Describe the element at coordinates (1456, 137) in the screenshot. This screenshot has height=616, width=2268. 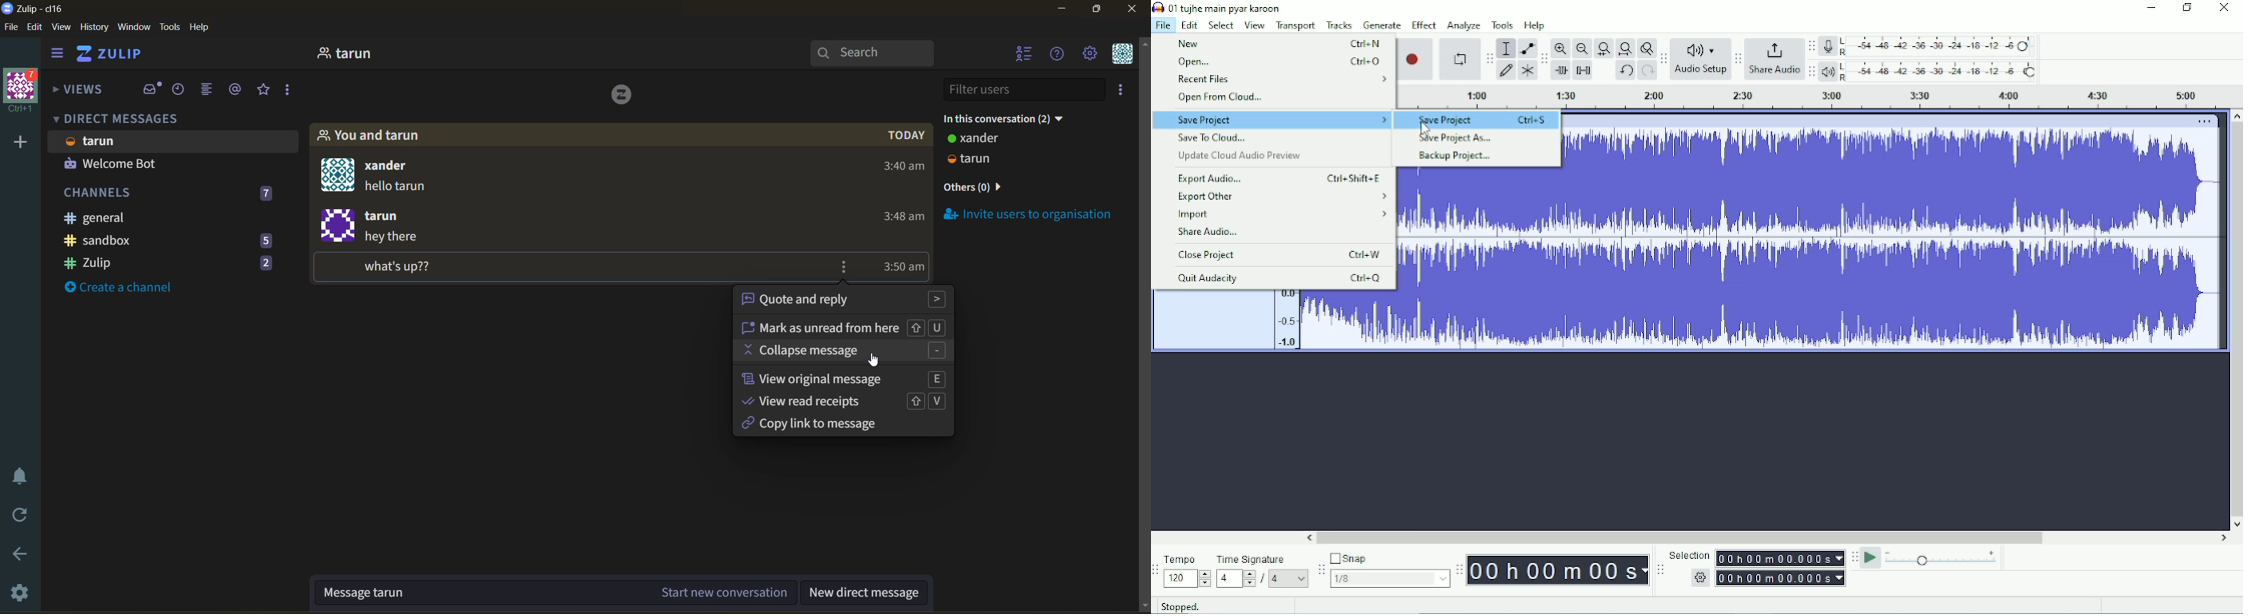
I see `Save Project As` at that location.